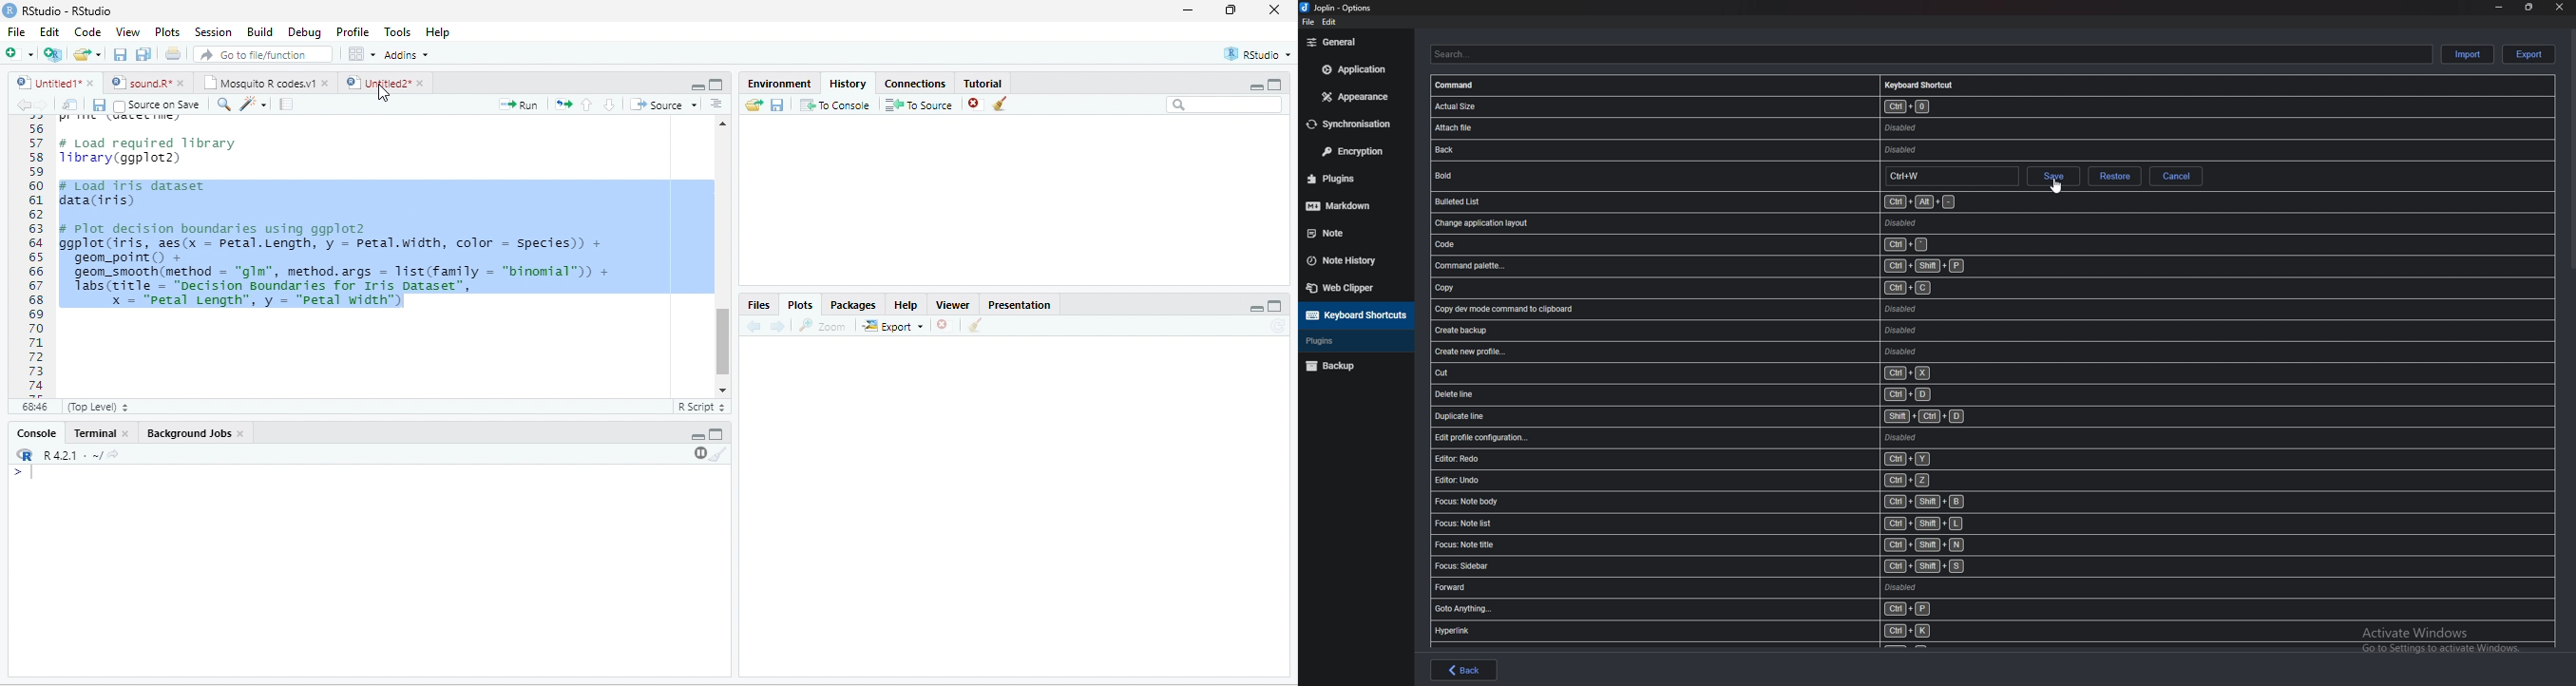 This screenshot has height=700, width=2576. Describe the element at coordinates (754, 105) in the screenshot. I see `open folder` at that location.